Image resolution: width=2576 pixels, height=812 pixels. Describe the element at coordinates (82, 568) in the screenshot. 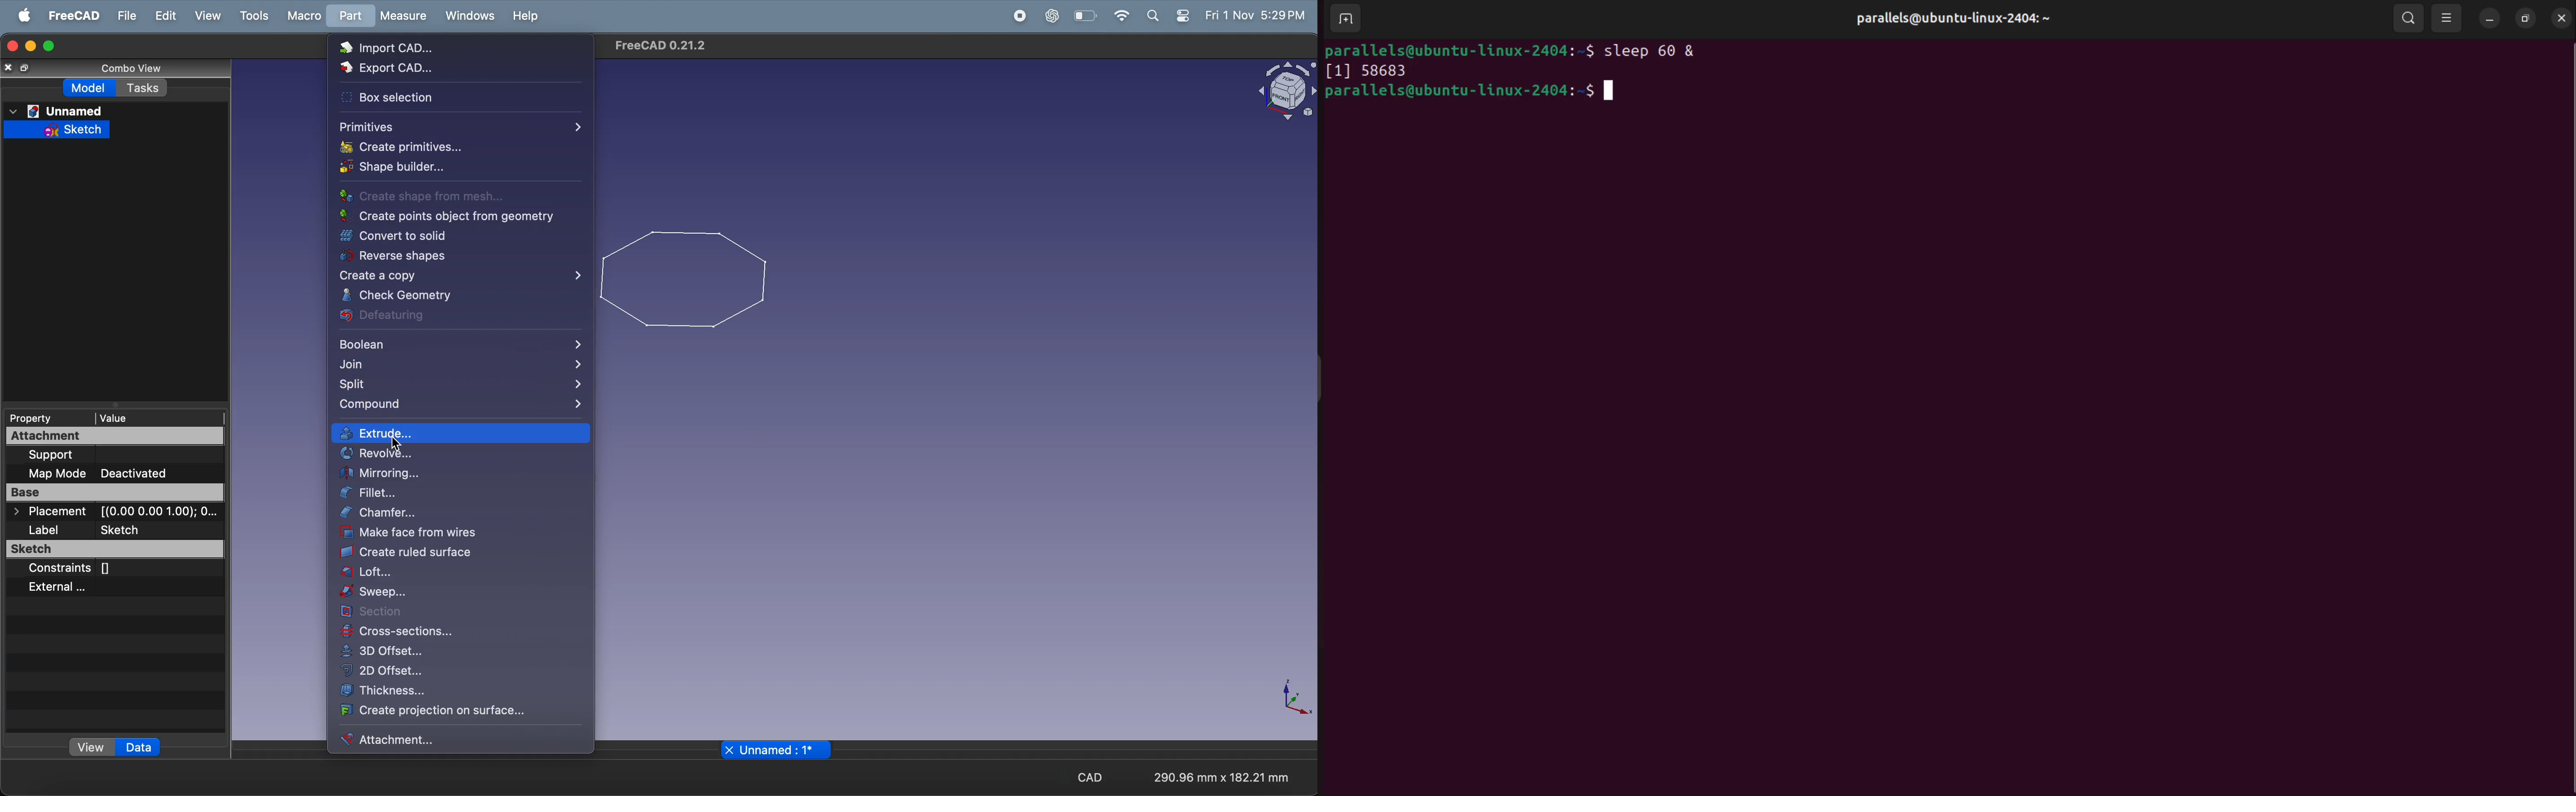

I see `constraints` at that location.